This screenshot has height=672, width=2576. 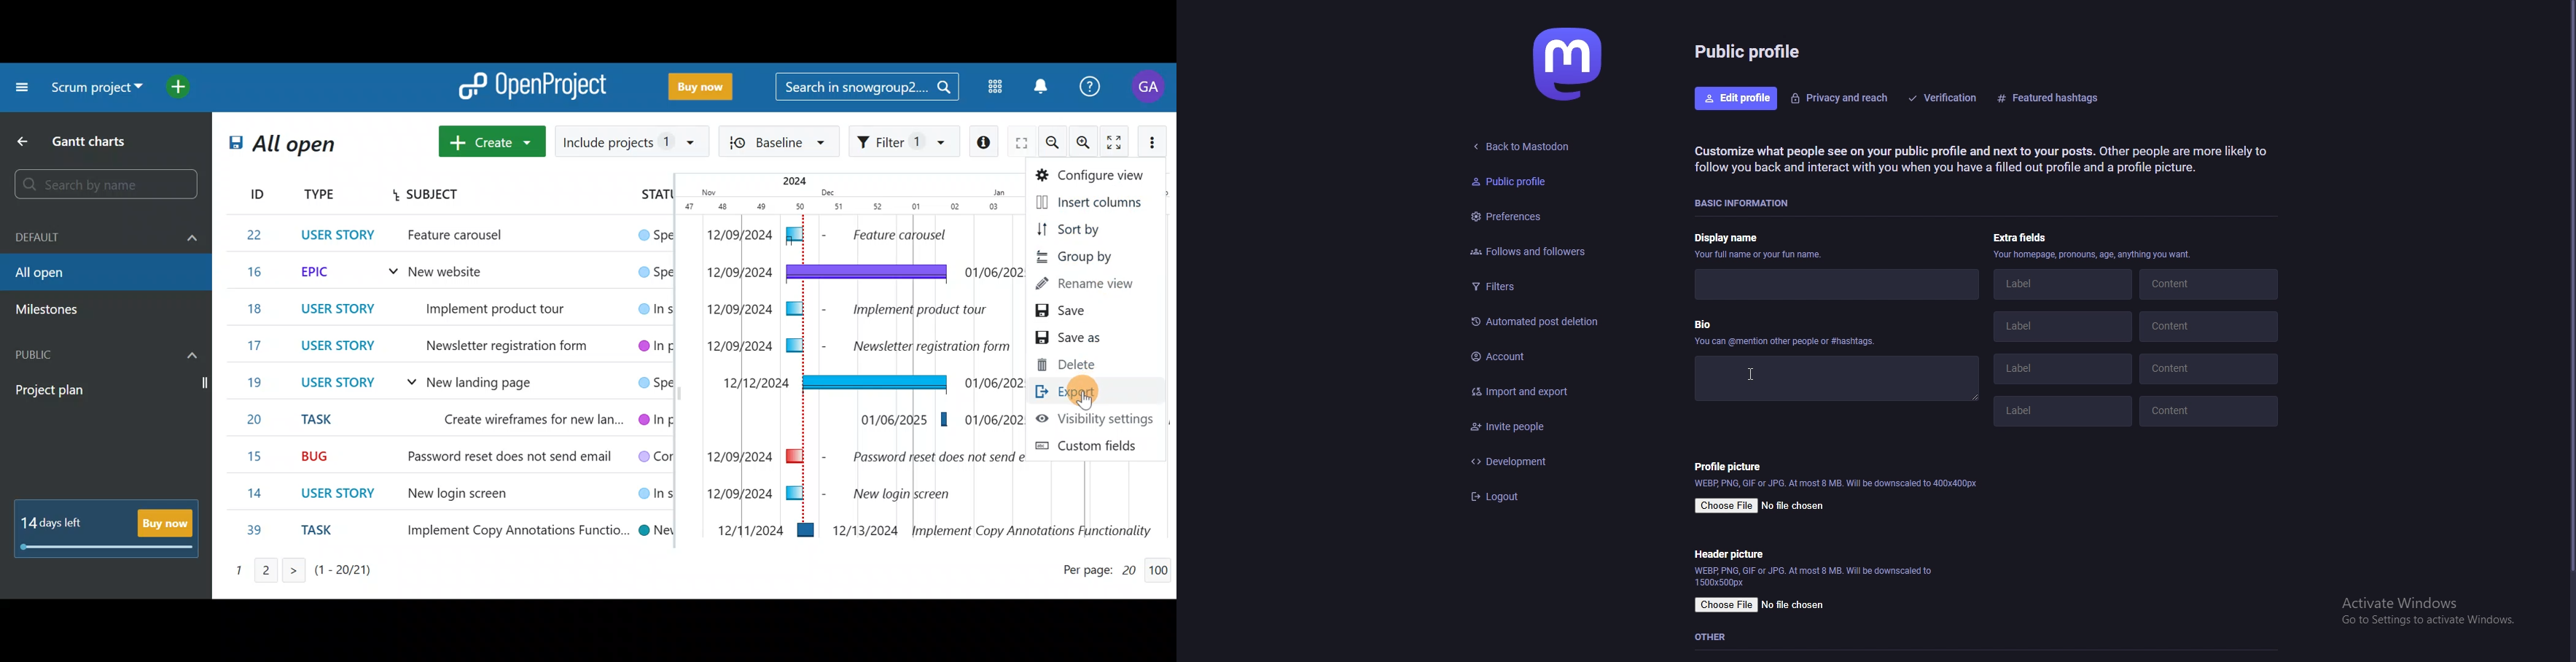 What do you see at coordinates (1840, 97) in the screenshot?
I see `privacy and reach` at bounding box center [1840, 97].